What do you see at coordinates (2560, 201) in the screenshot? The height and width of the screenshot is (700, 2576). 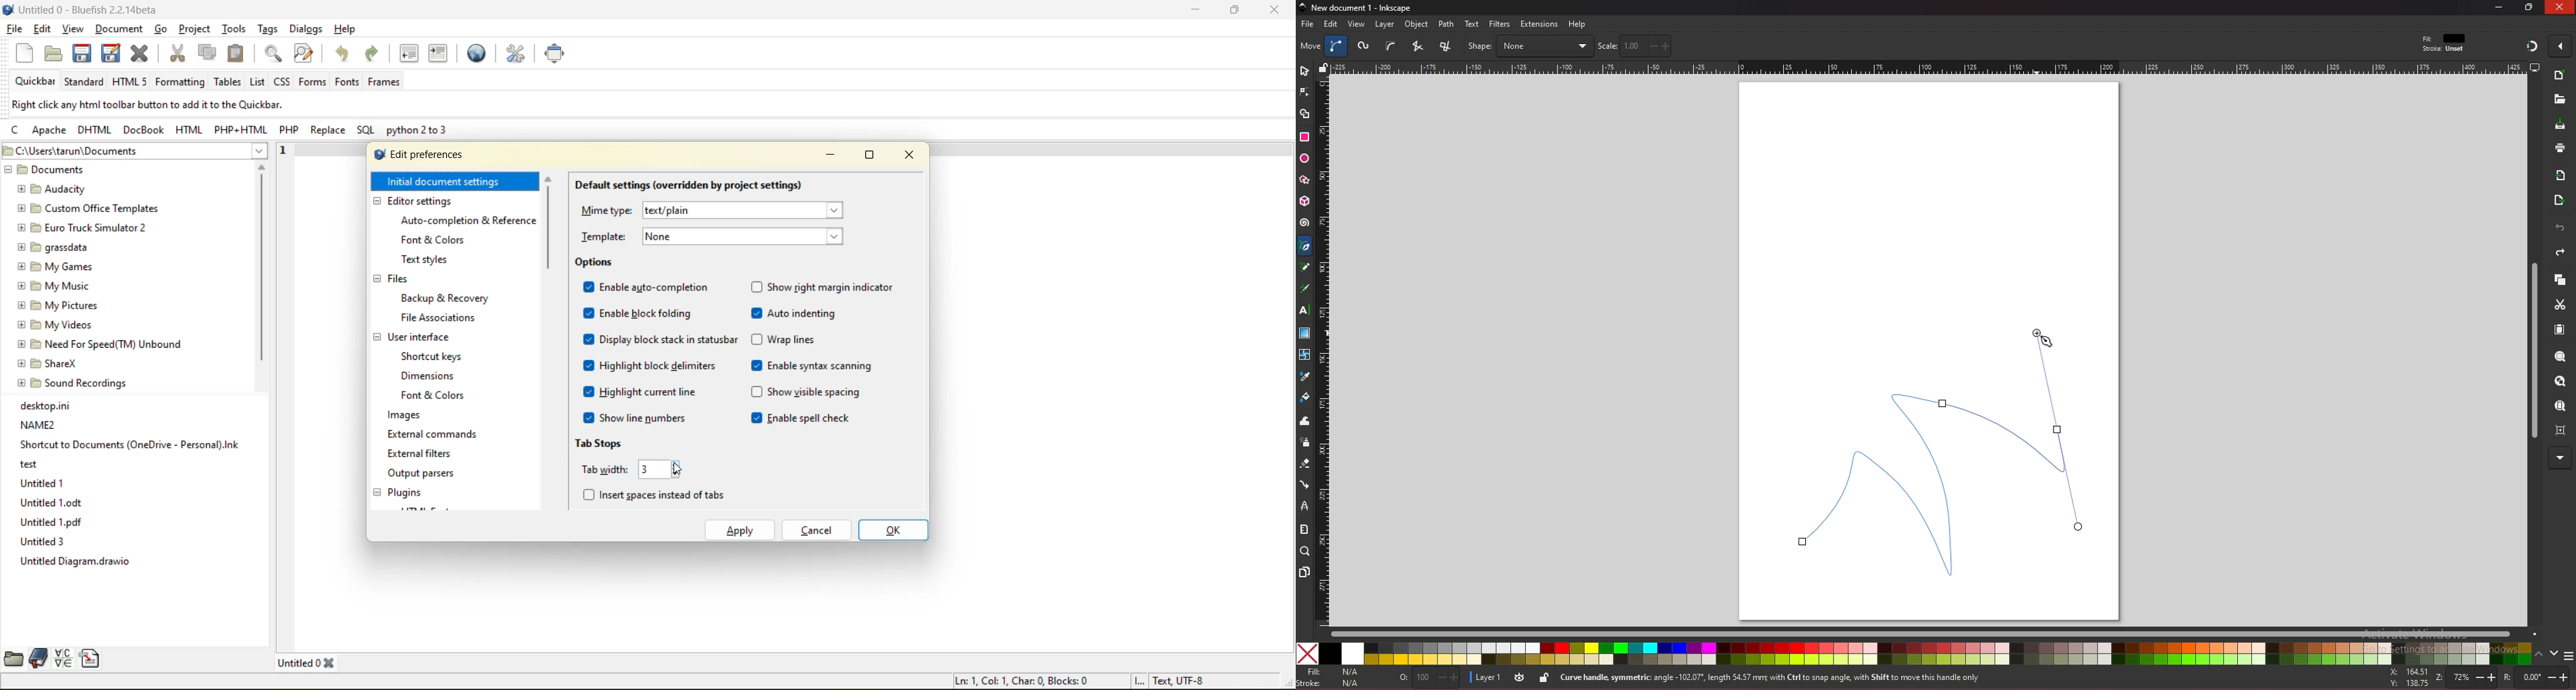 I see `export` at bounding box center [2560, 201].